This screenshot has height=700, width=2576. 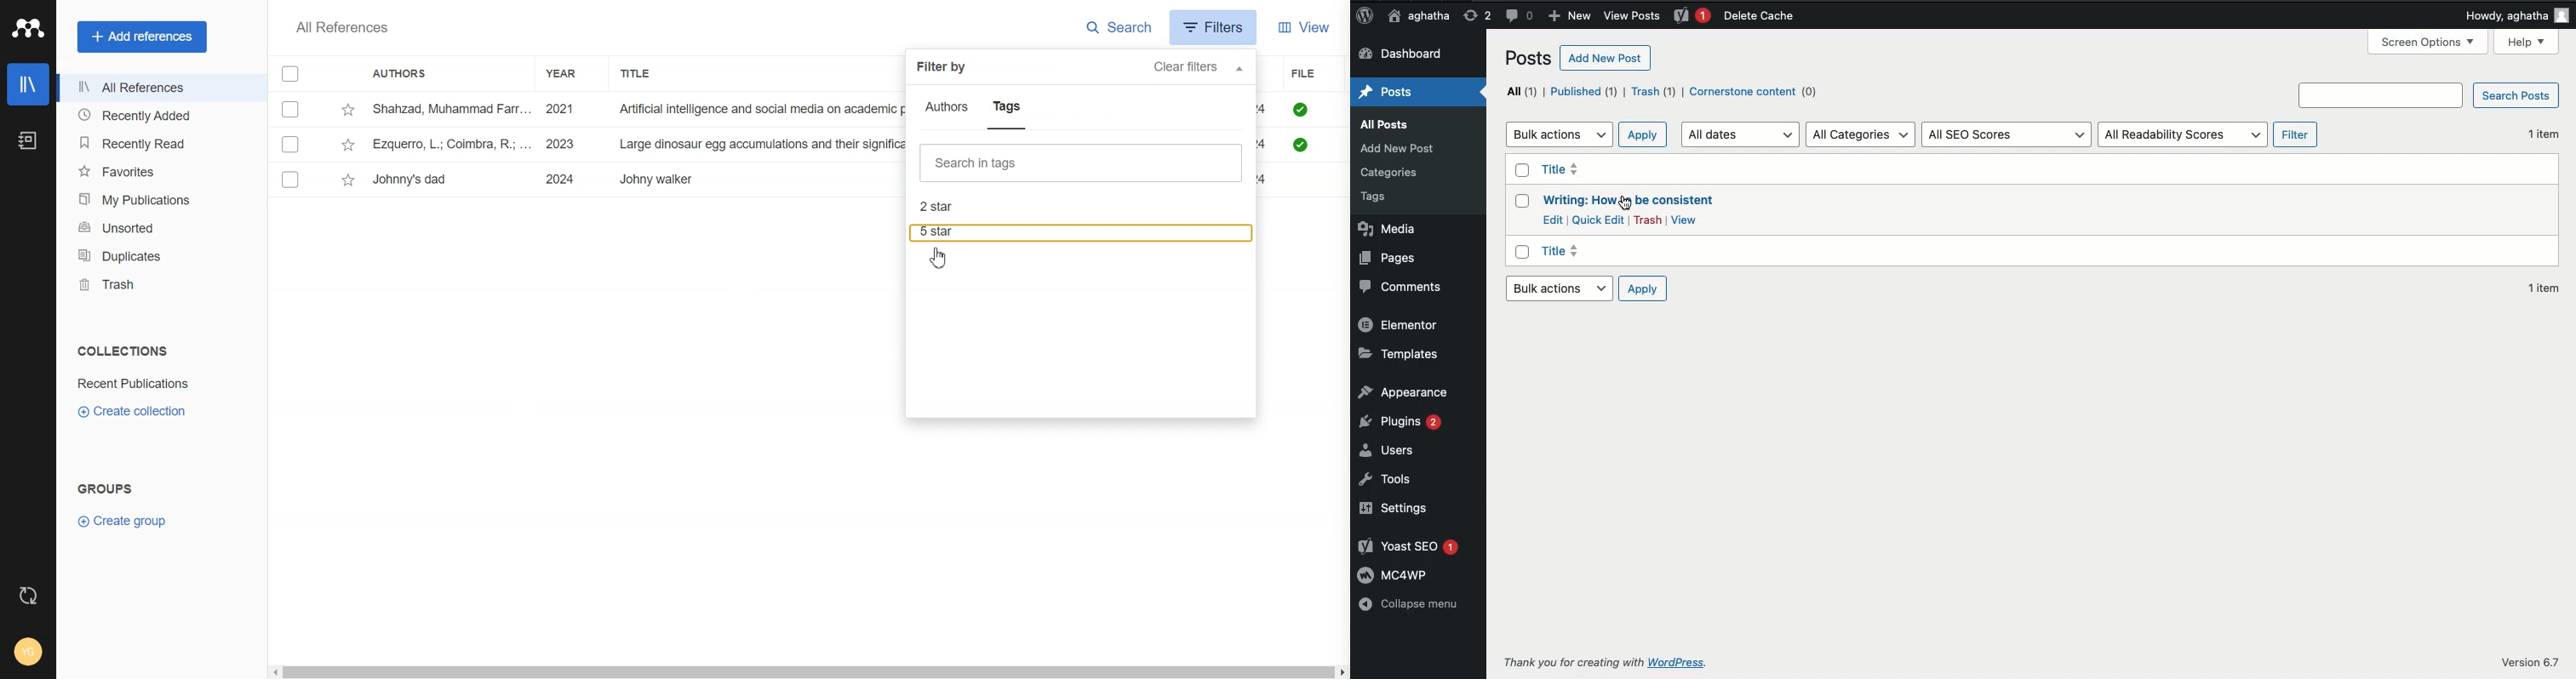 I want to click on Check box, so click(x=1520, y=252).